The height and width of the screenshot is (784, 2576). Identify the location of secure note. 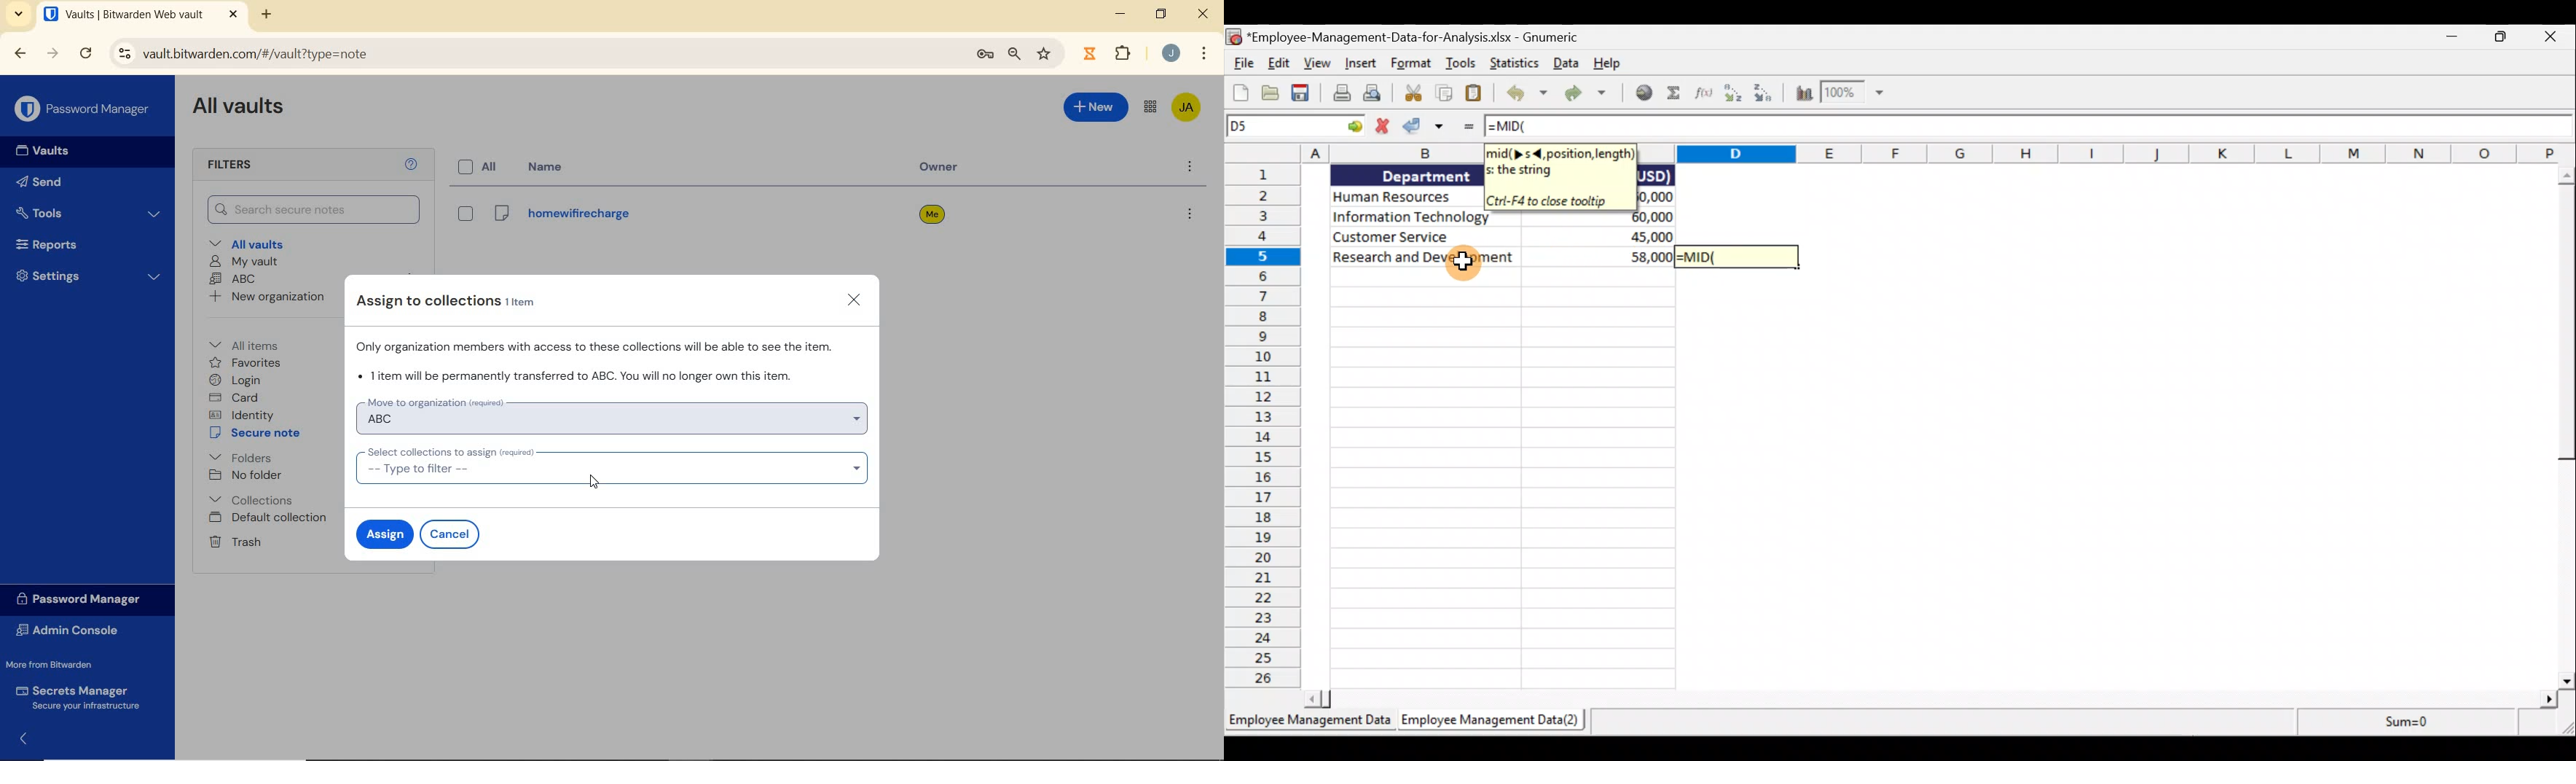
(258, 433).